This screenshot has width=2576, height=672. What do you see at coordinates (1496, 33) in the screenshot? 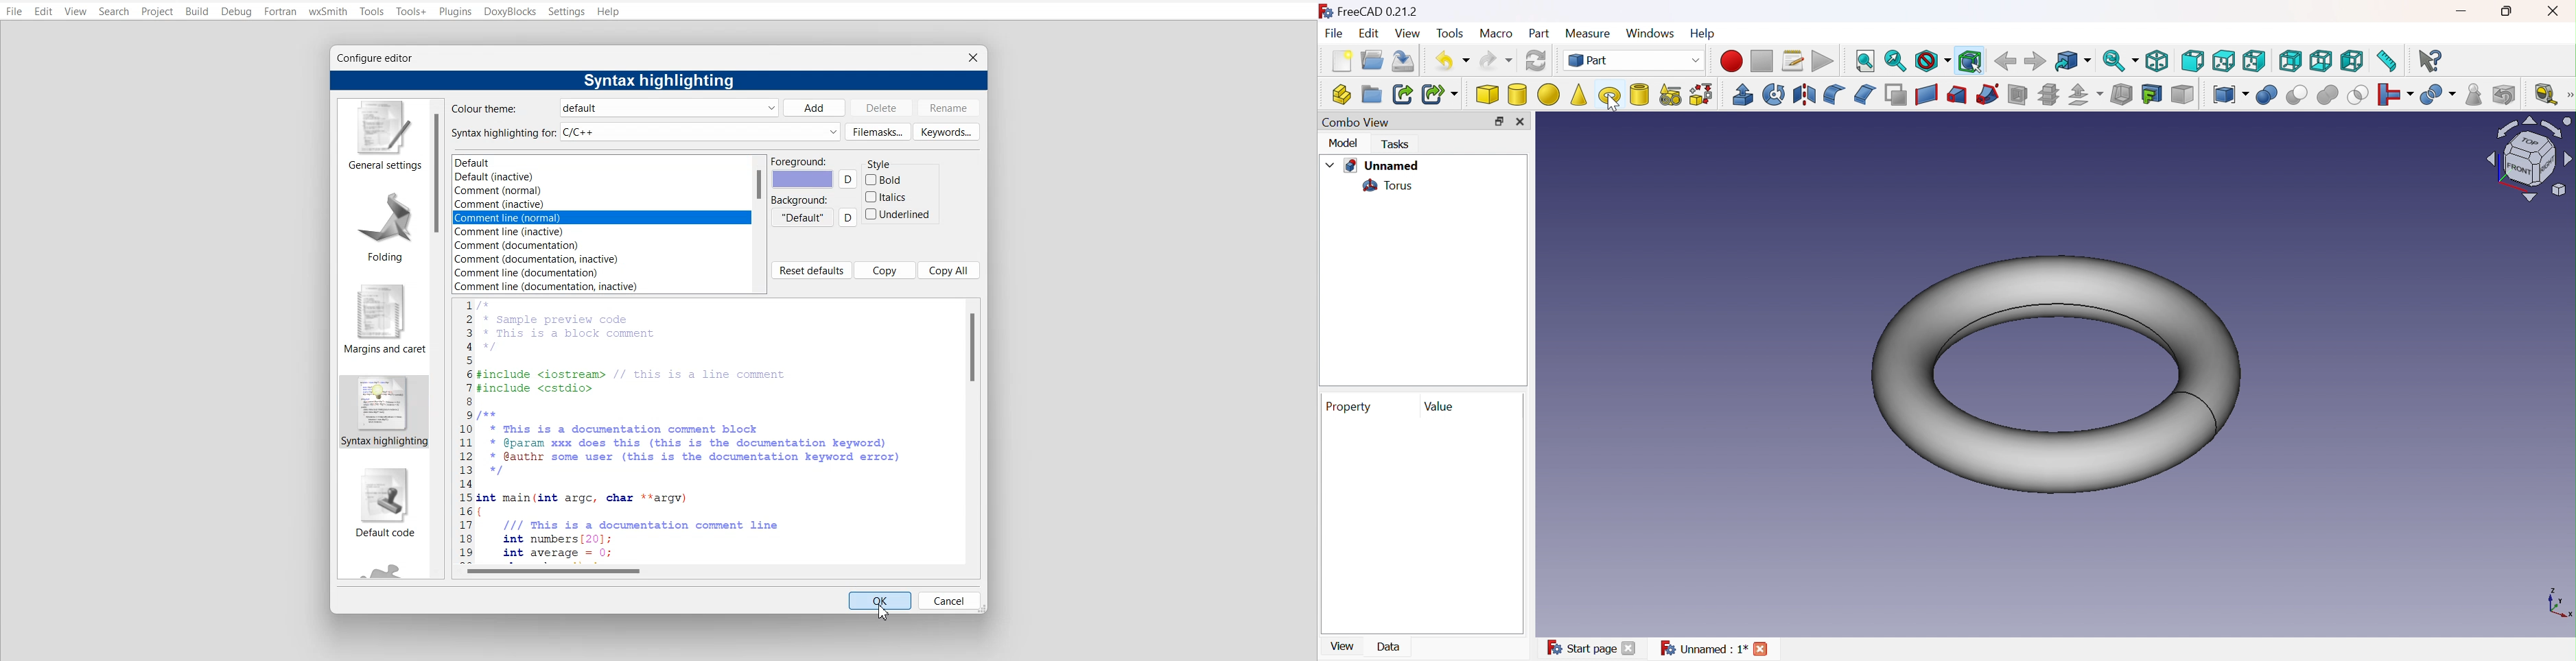
I see `Macro` at bounding box center [1496, 33].